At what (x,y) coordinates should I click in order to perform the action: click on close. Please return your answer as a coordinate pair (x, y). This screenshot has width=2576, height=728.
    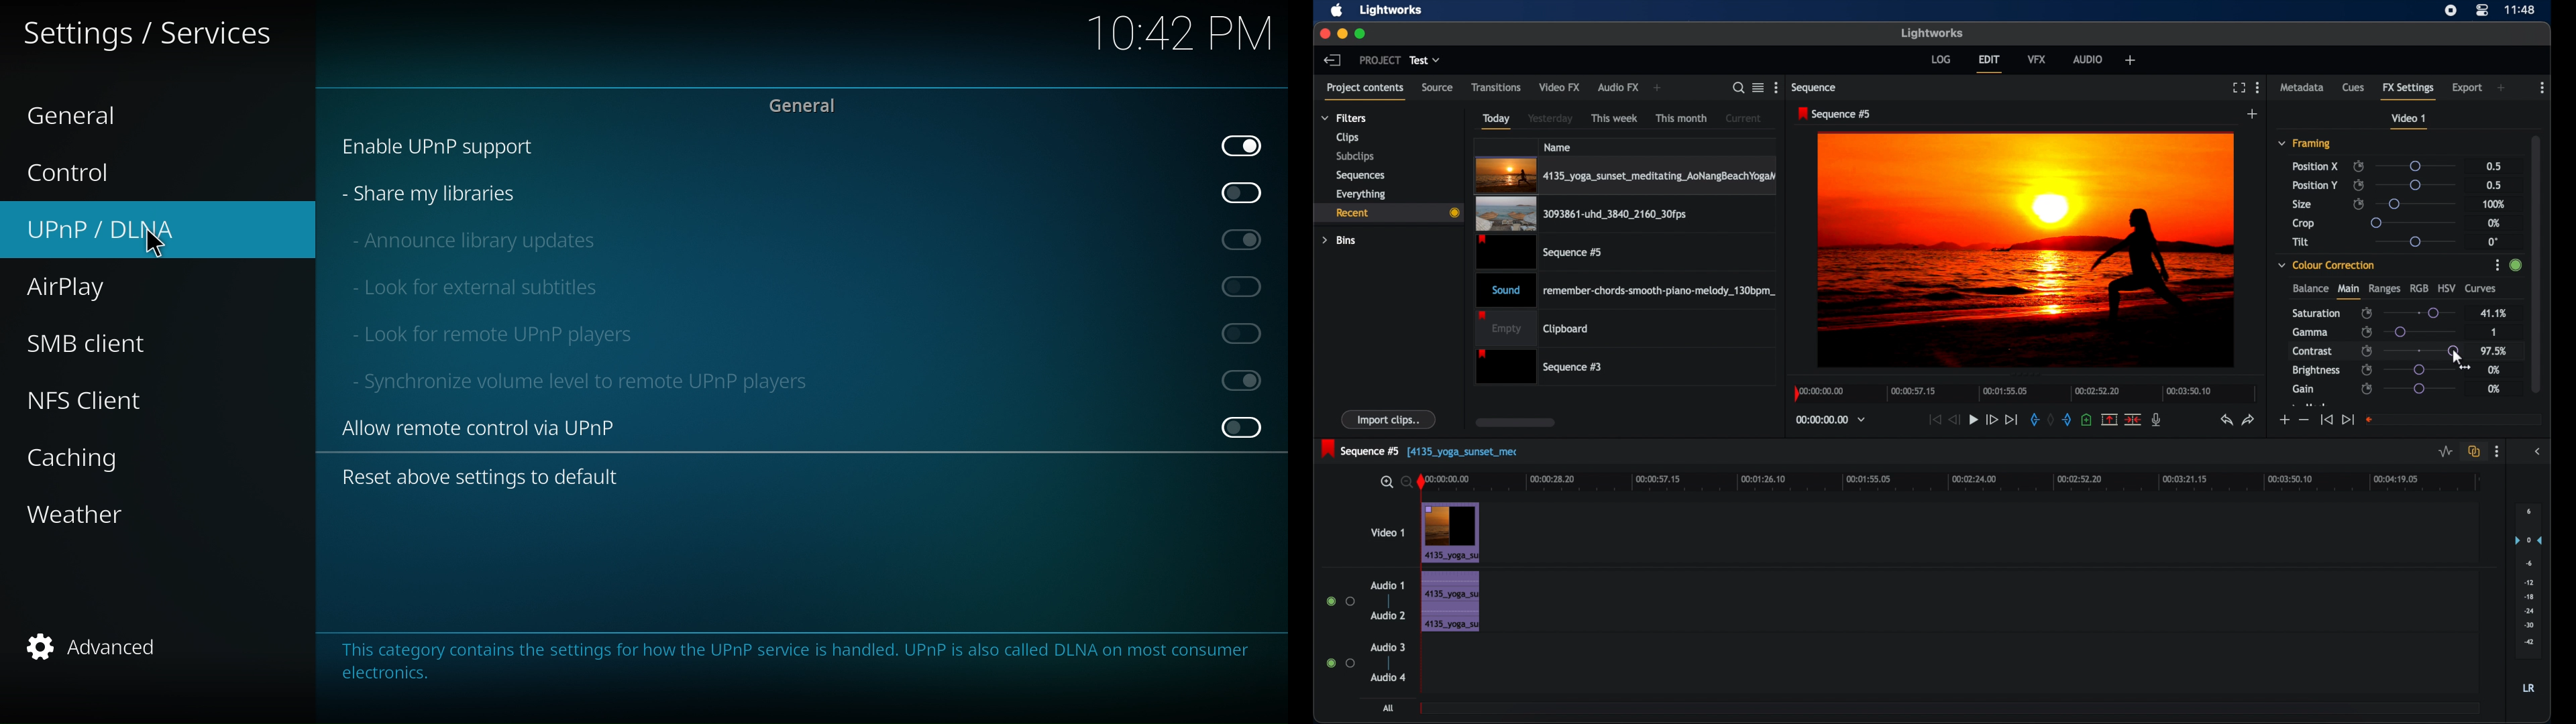
    Looking at the image, I should click on (1322, 34).